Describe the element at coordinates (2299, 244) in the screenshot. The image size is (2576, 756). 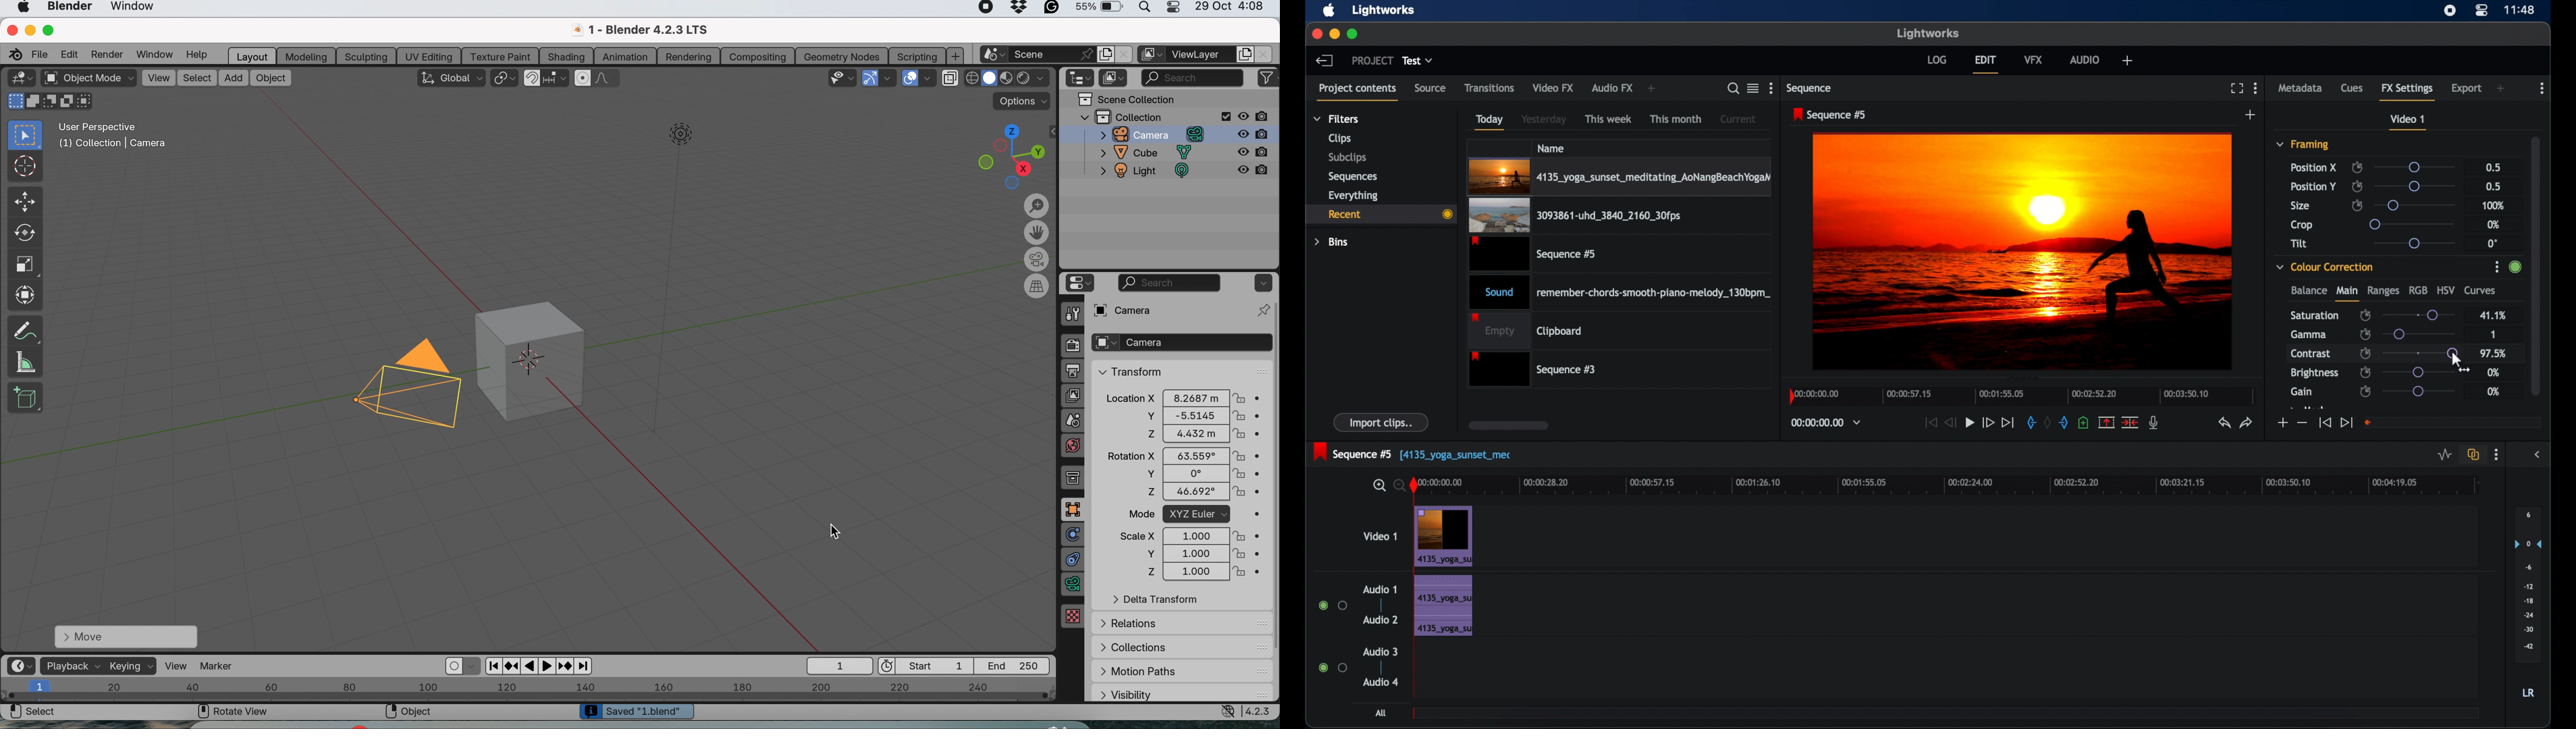
I see `tilt` at that location.